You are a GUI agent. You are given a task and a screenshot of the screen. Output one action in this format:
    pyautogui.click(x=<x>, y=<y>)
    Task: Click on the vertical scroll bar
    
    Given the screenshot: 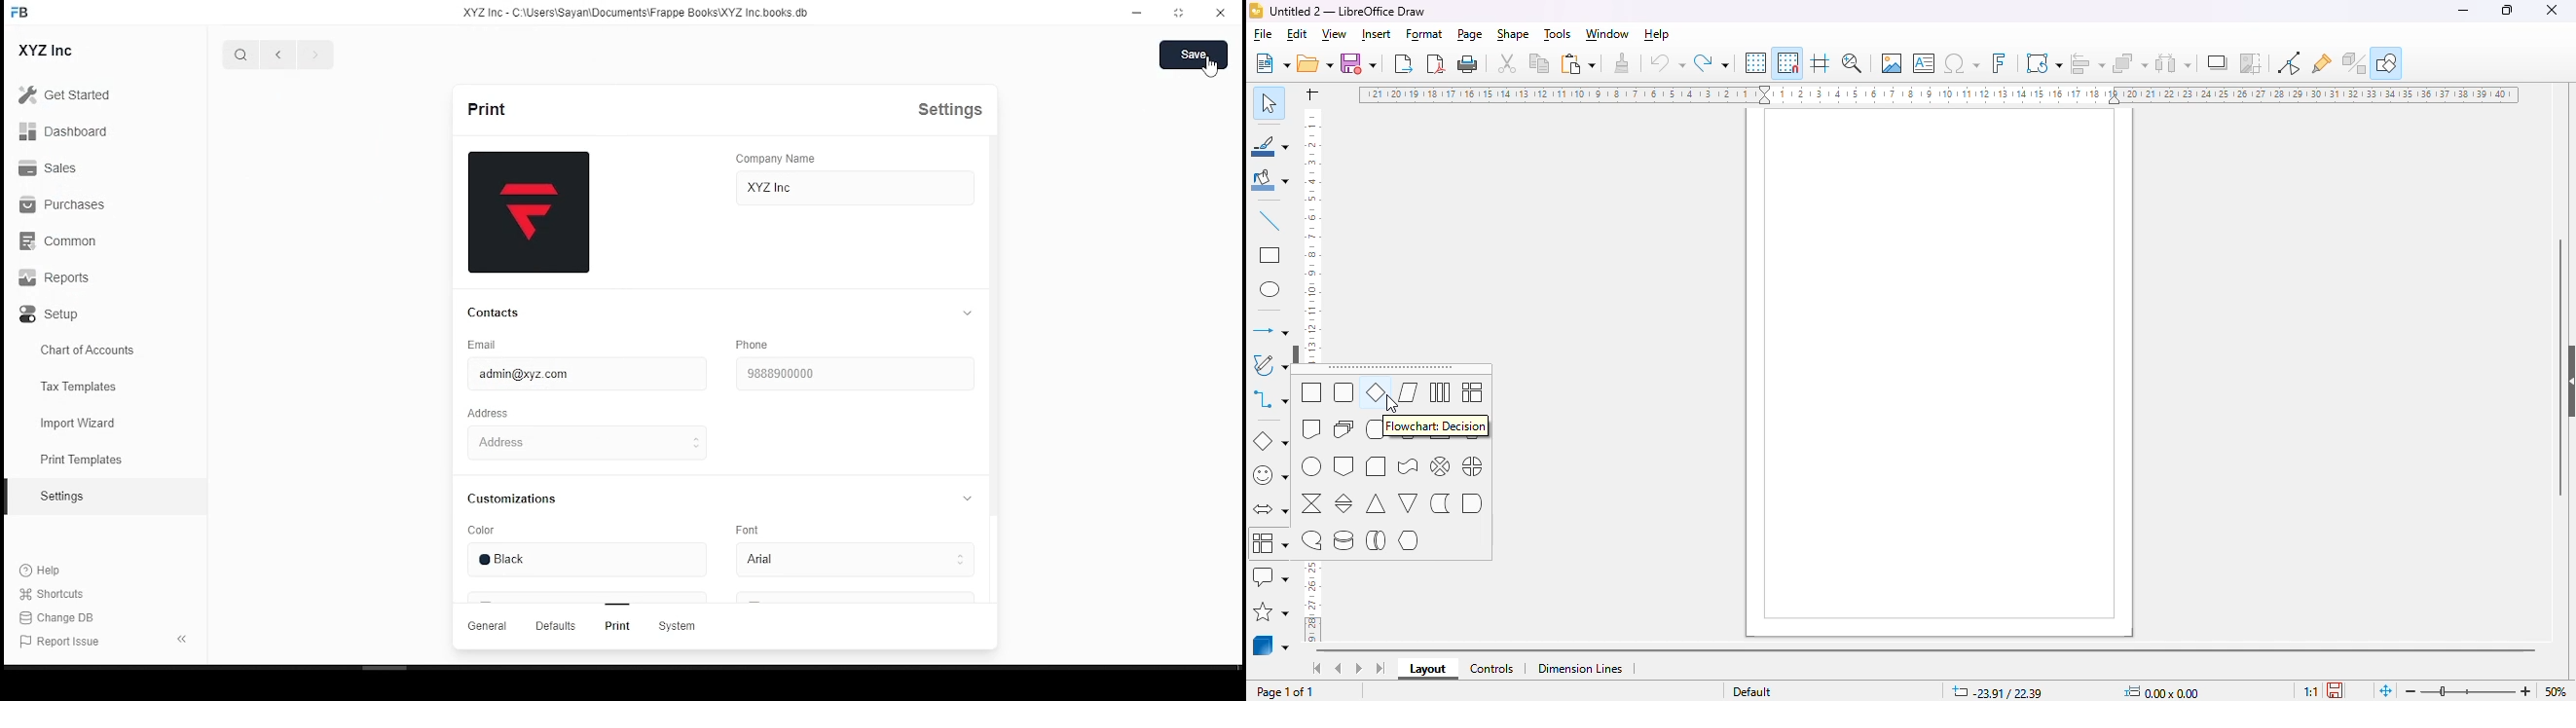 What is the action you would take?
    pyautogui.click(x=2558, y=368)
    